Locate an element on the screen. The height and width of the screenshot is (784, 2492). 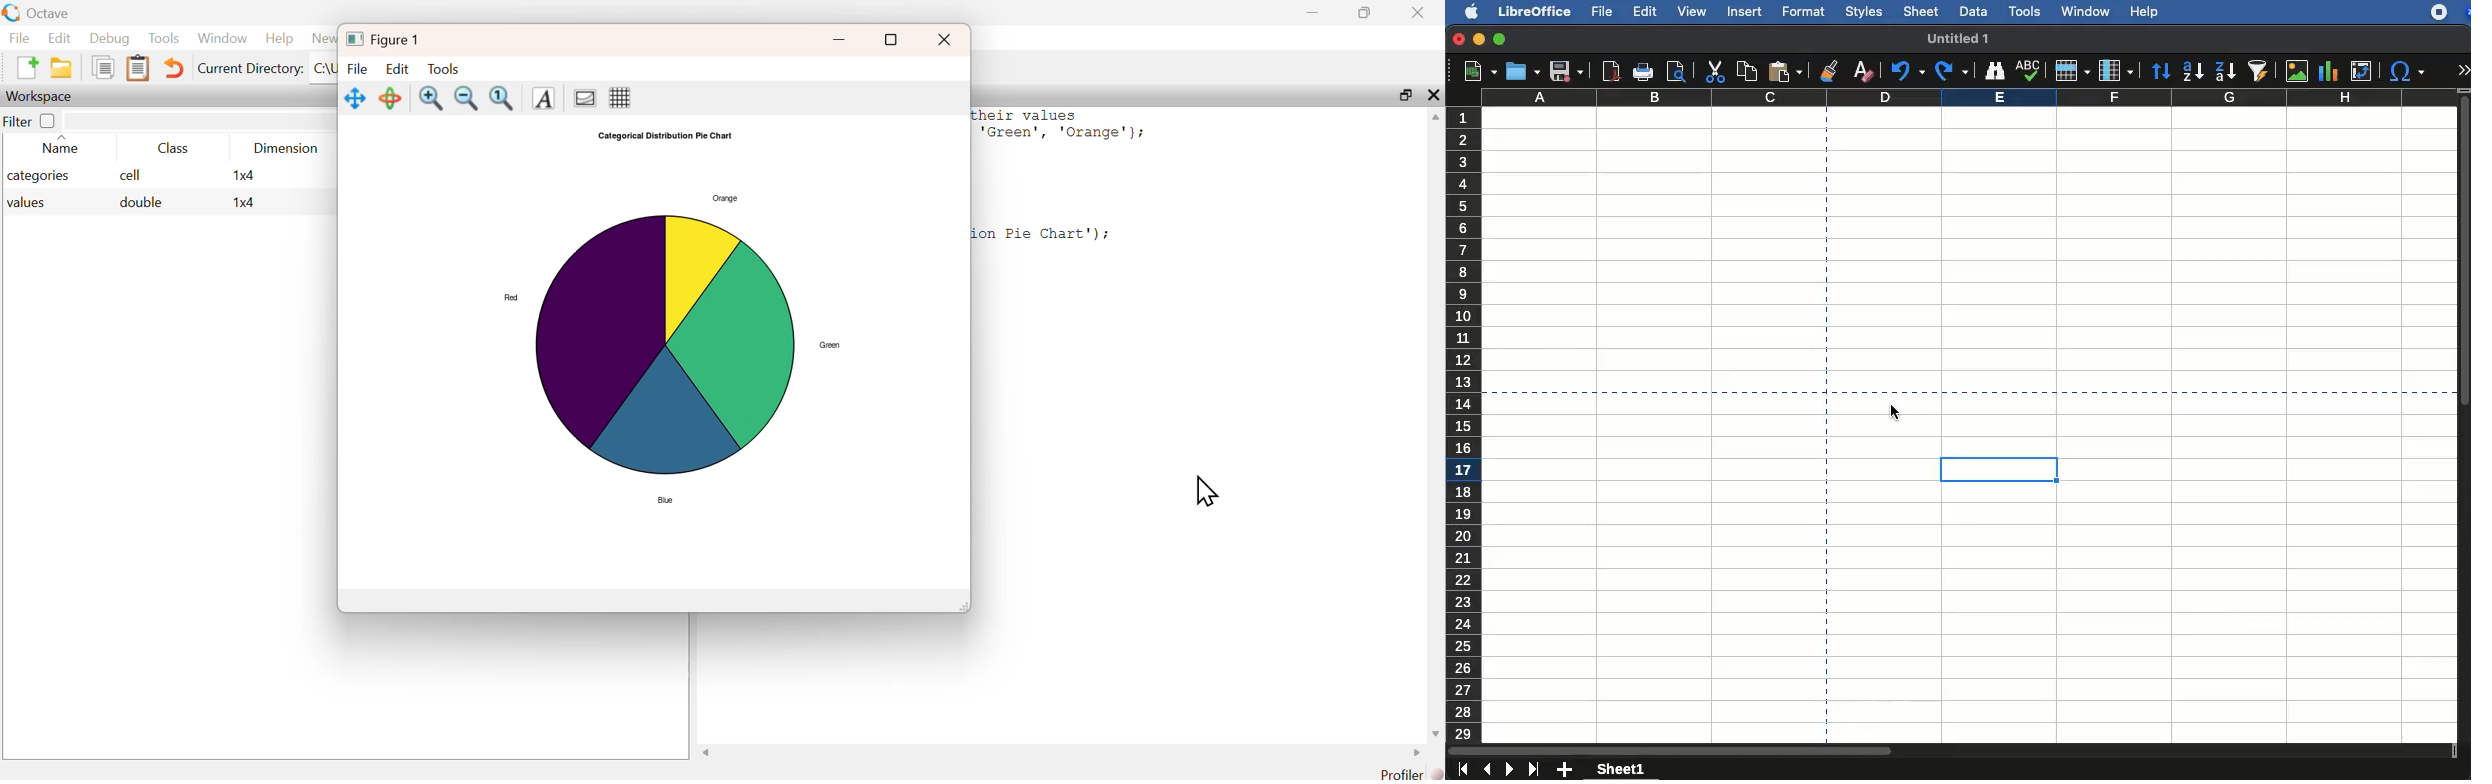
Rotate is located at coordinates (389, 98).